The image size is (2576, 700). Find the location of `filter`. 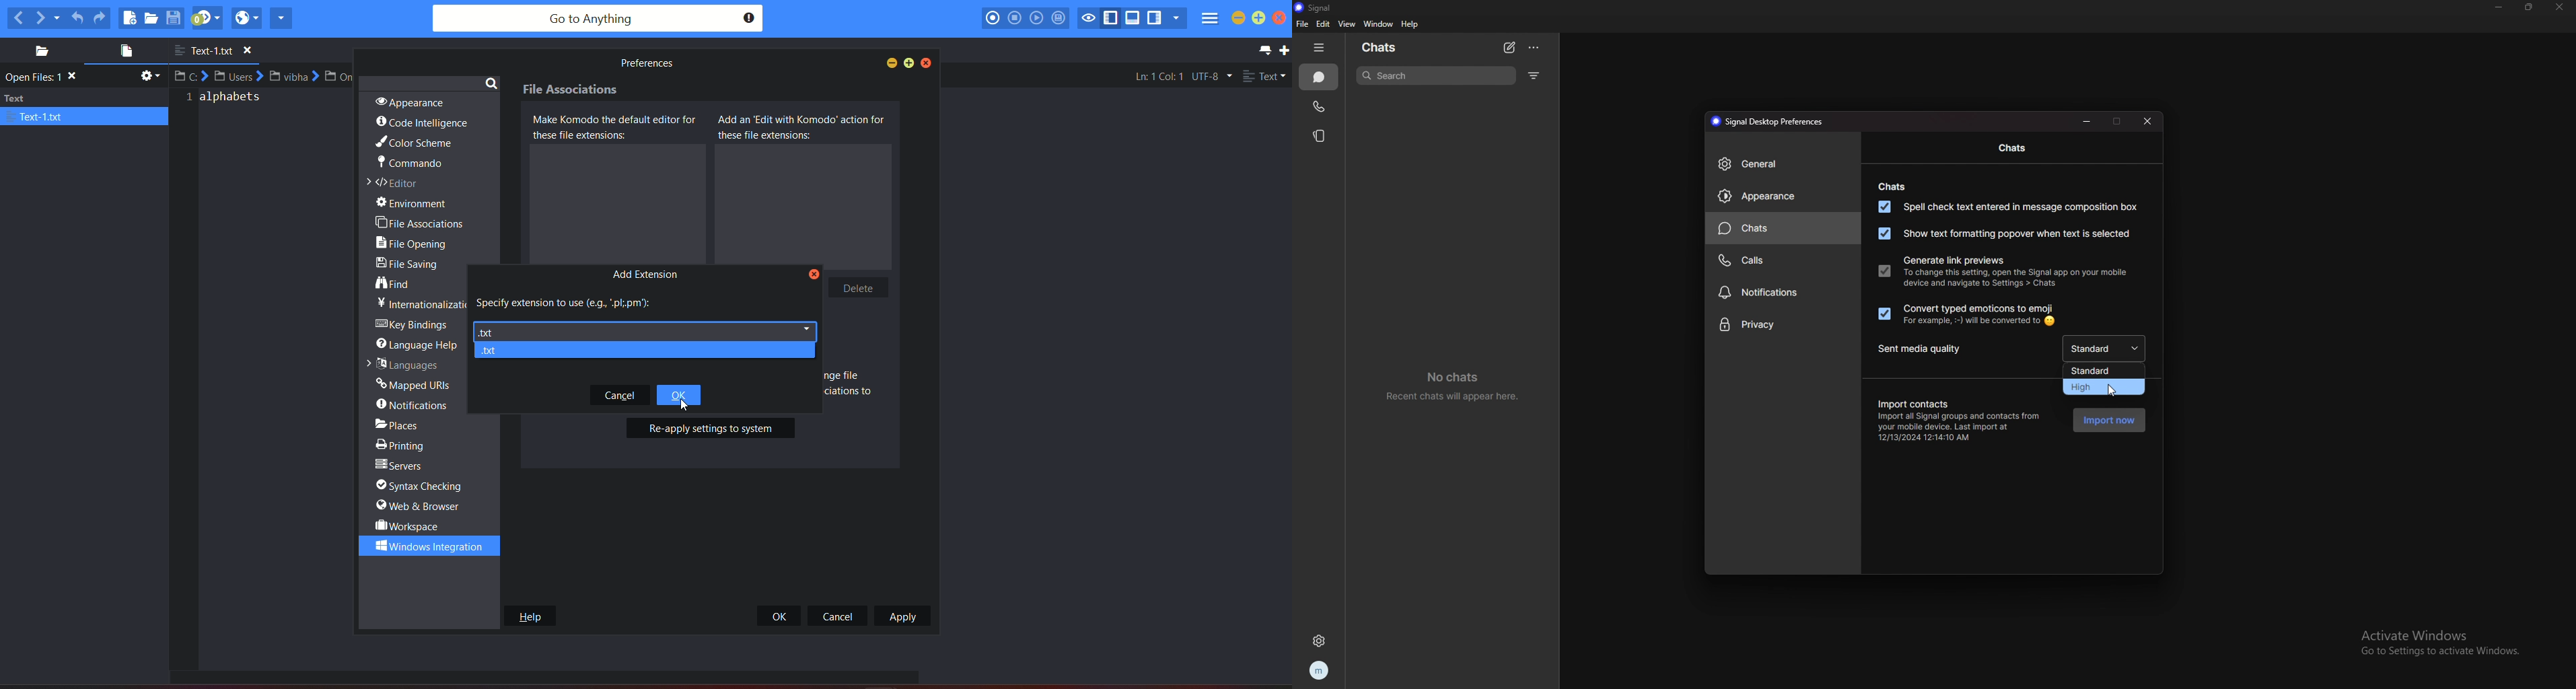

filter is located at coordinates (1535, 75).